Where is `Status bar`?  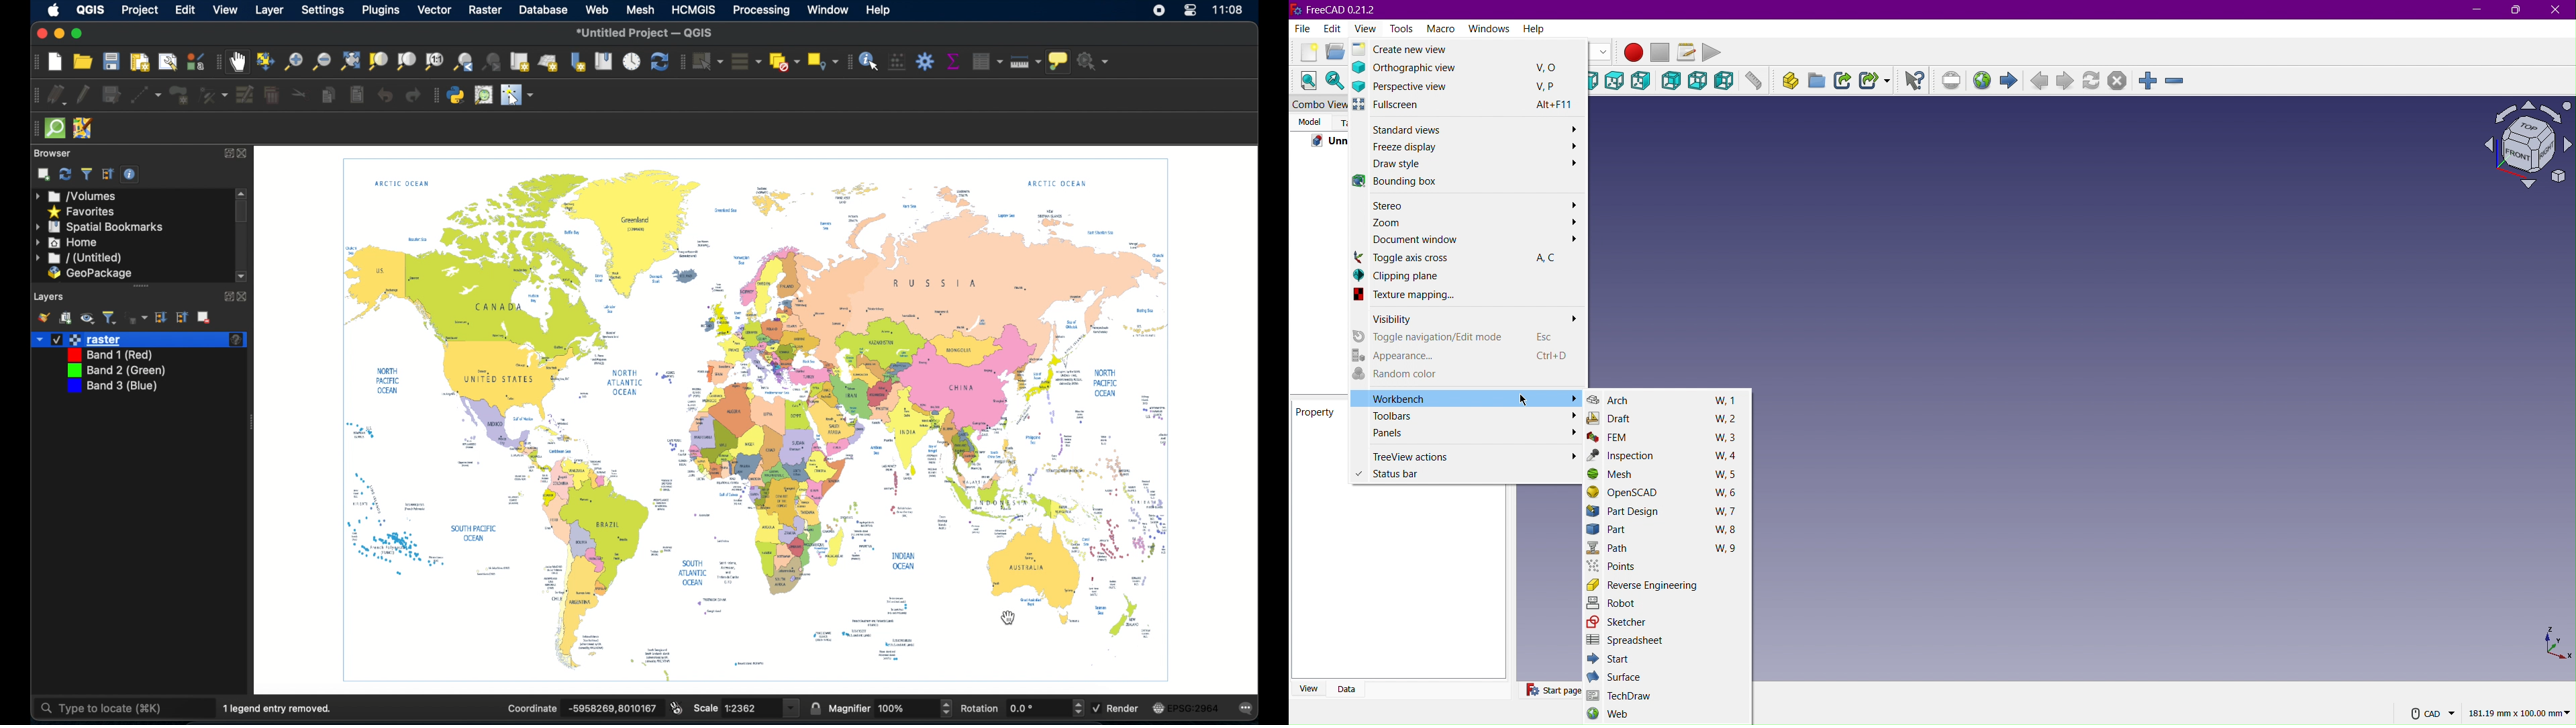
Status bar is located at coordinates (1469, 475).